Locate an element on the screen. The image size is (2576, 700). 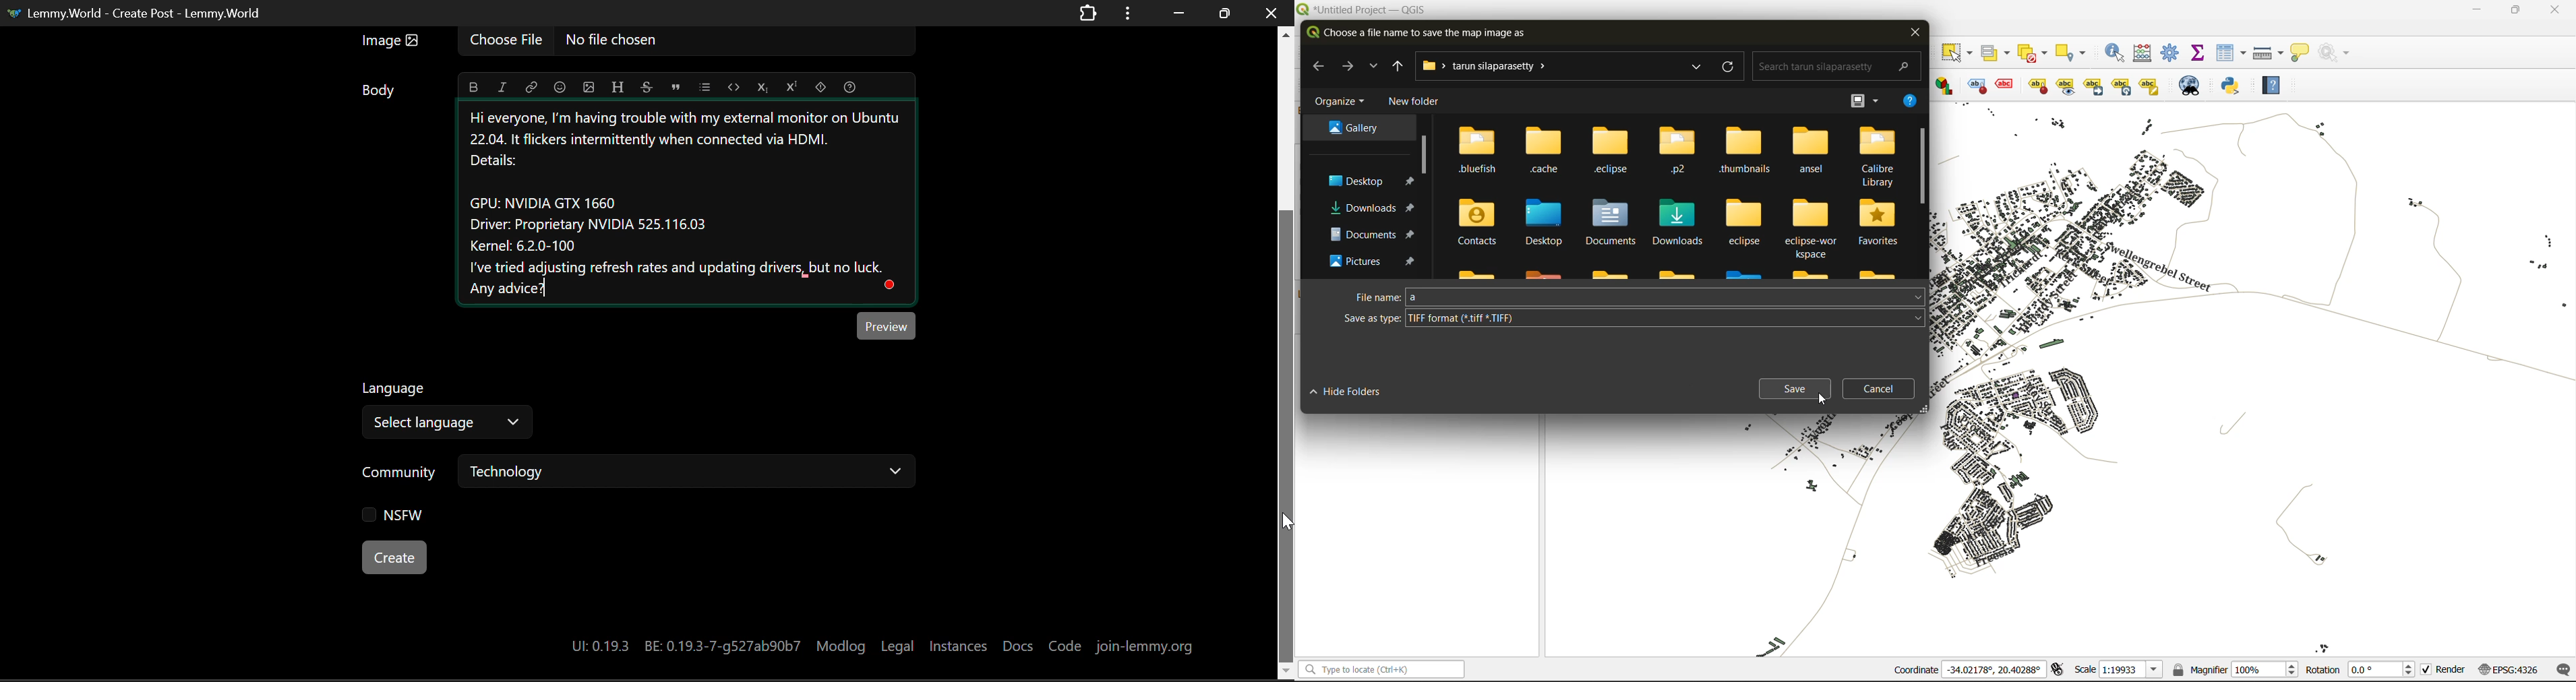
External Monitor Help Needed Text is located at coordinates (695, 206).